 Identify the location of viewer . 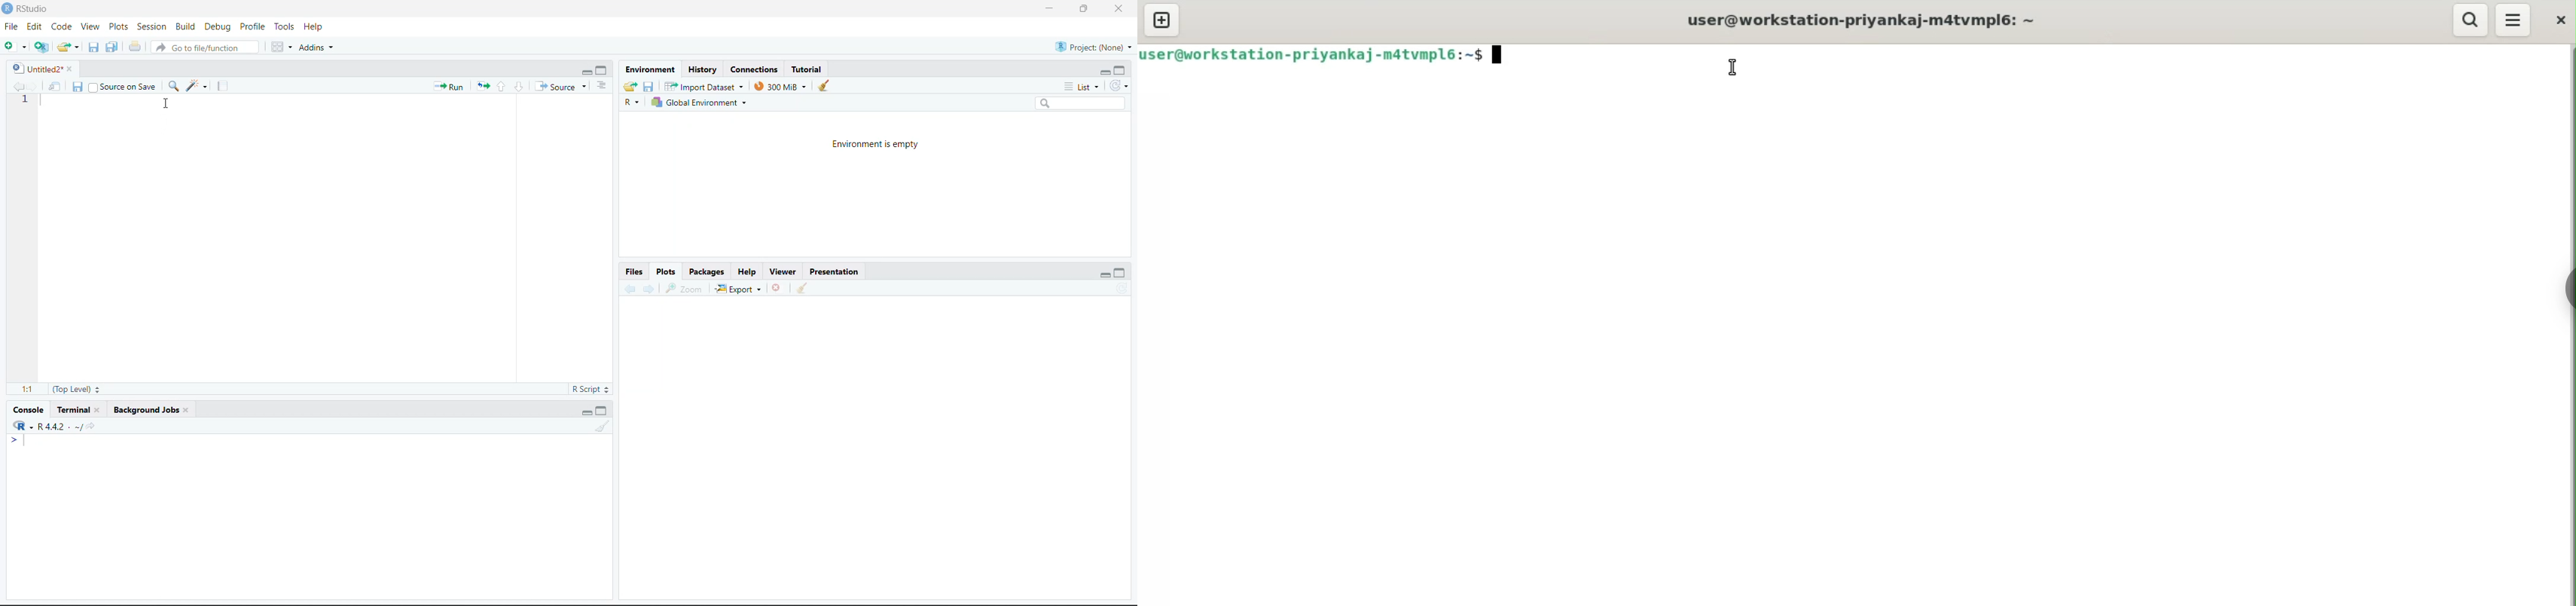
(785, 270).